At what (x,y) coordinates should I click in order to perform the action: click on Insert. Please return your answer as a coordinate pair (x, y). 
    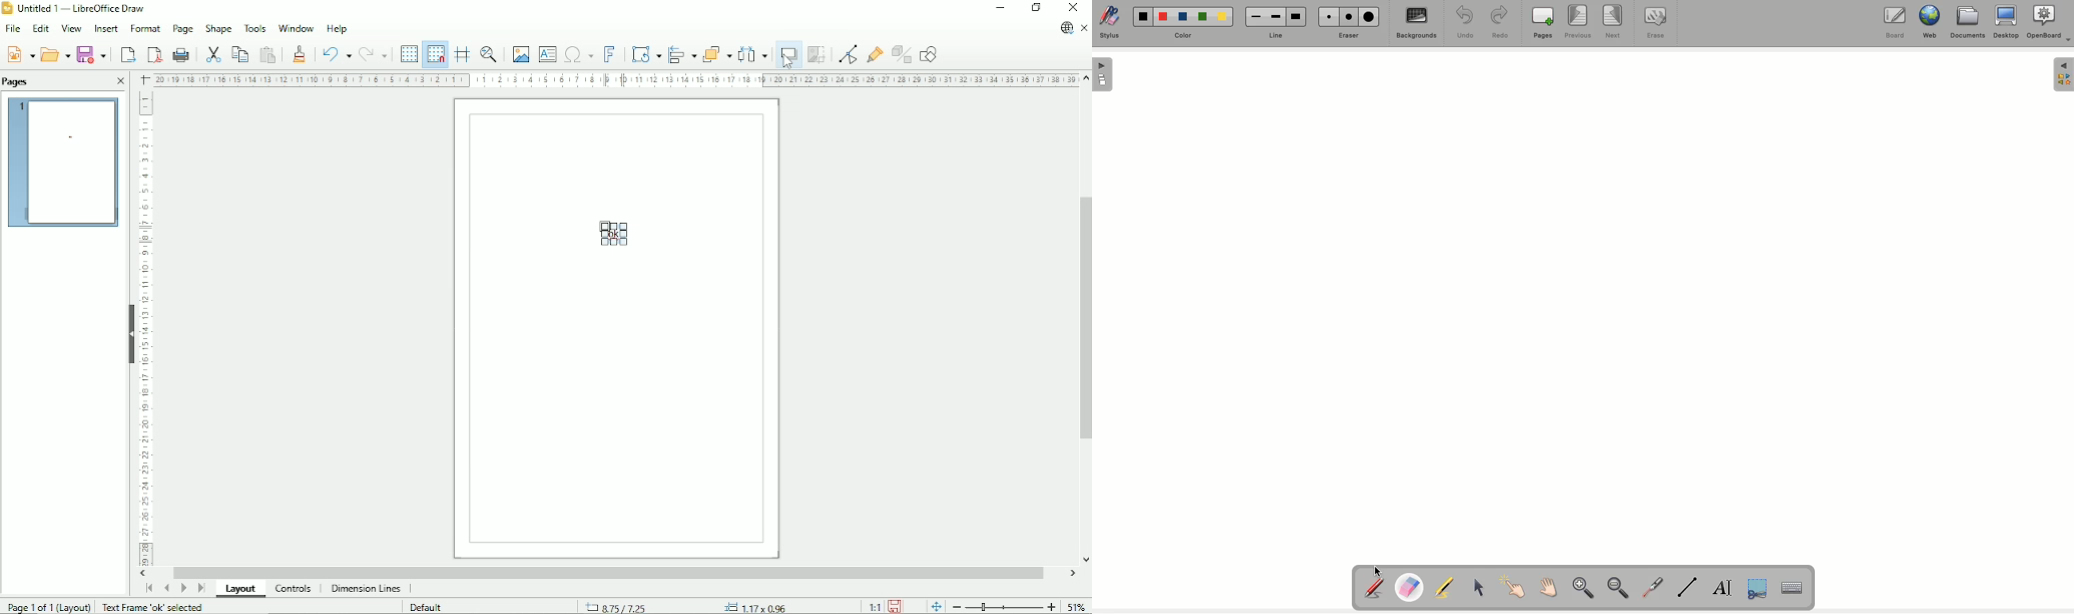
    Looking at the image, I should click on (105, 29).